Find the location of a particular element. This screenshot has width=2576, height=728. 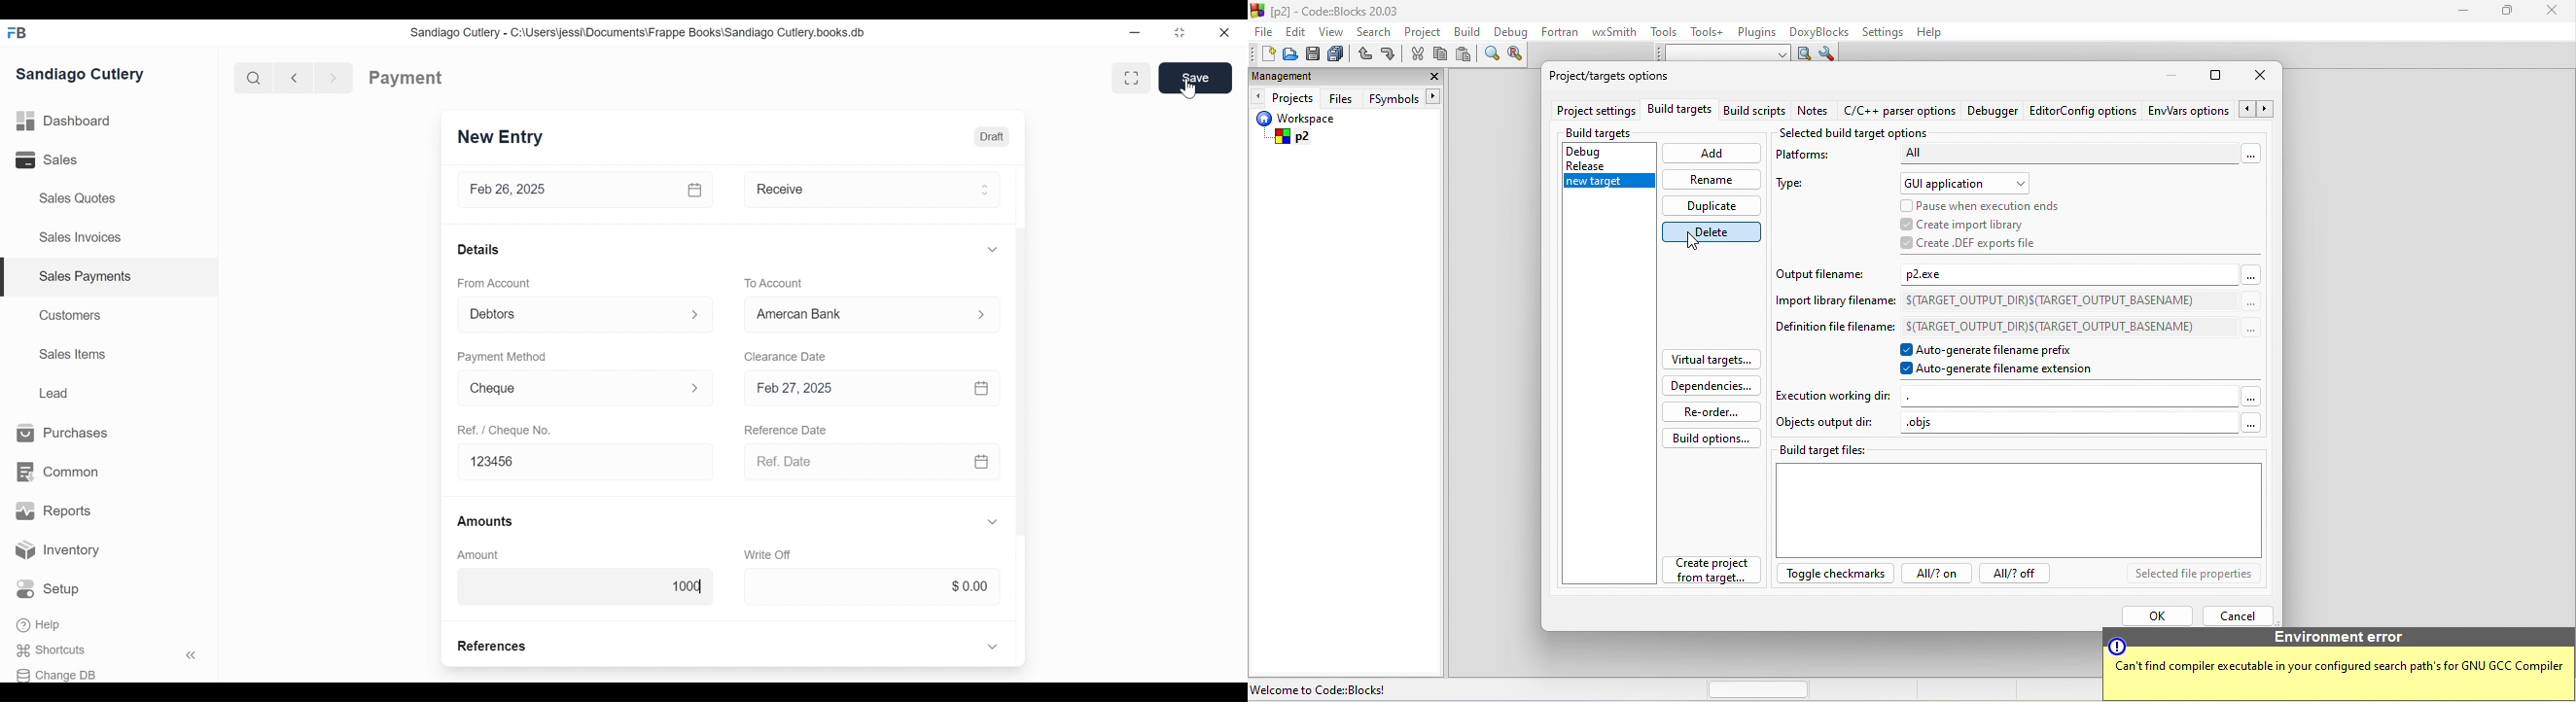

virtual targets is located at coordinates (1711, 360).